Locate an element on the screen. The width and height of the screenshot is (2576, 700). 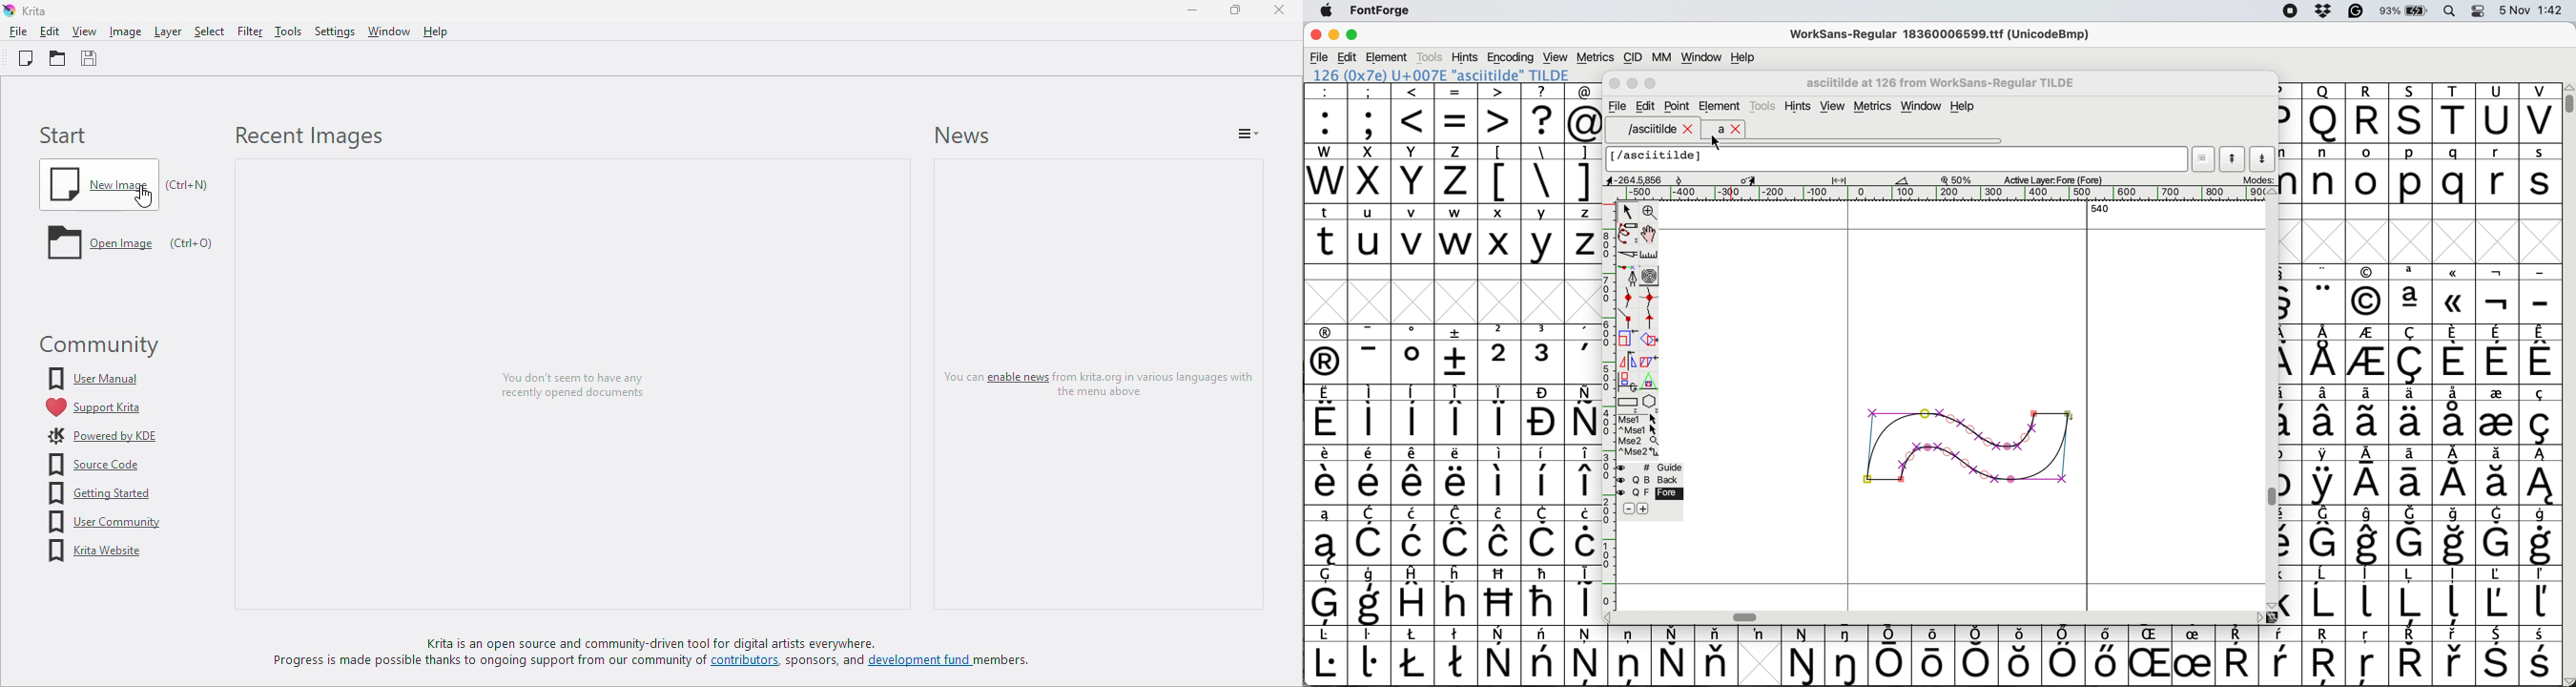
symbol is located at coordinates (1804, 656).